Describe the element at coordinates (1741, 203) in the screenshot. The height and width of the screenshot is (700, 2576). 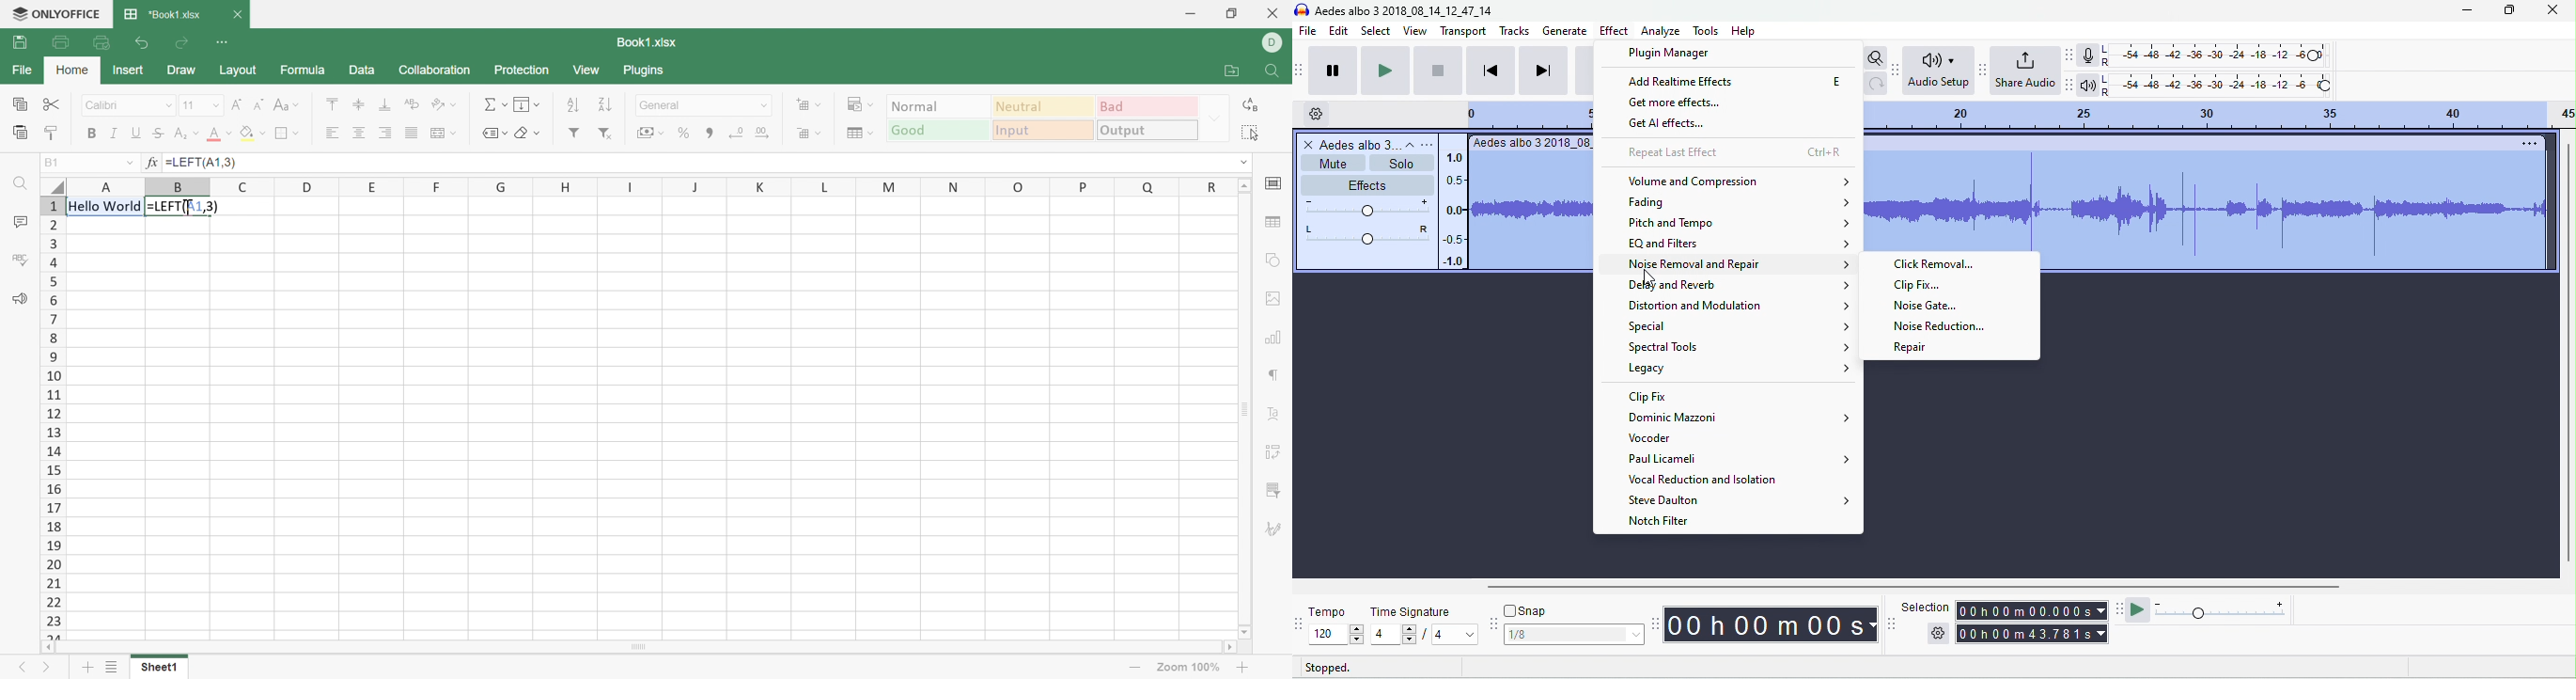
I see `fading` at that location.